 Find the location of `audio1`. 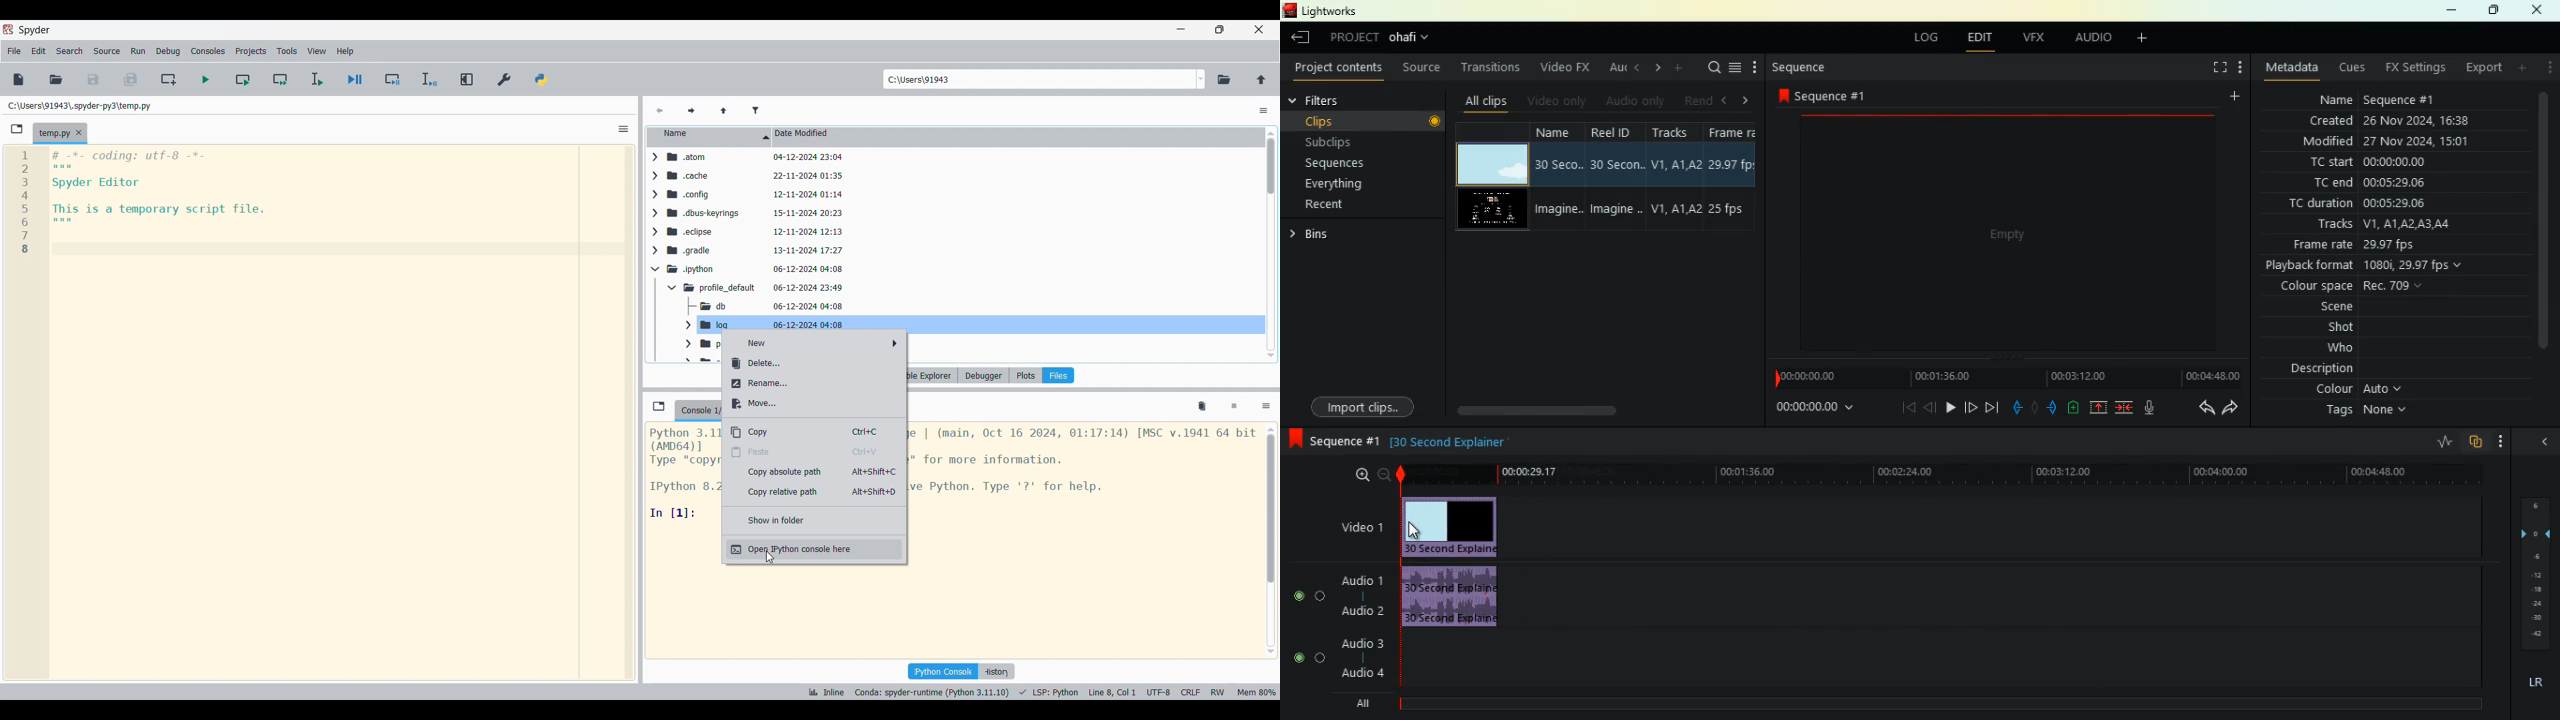

audio1 is located at coordinates (1363, 581).